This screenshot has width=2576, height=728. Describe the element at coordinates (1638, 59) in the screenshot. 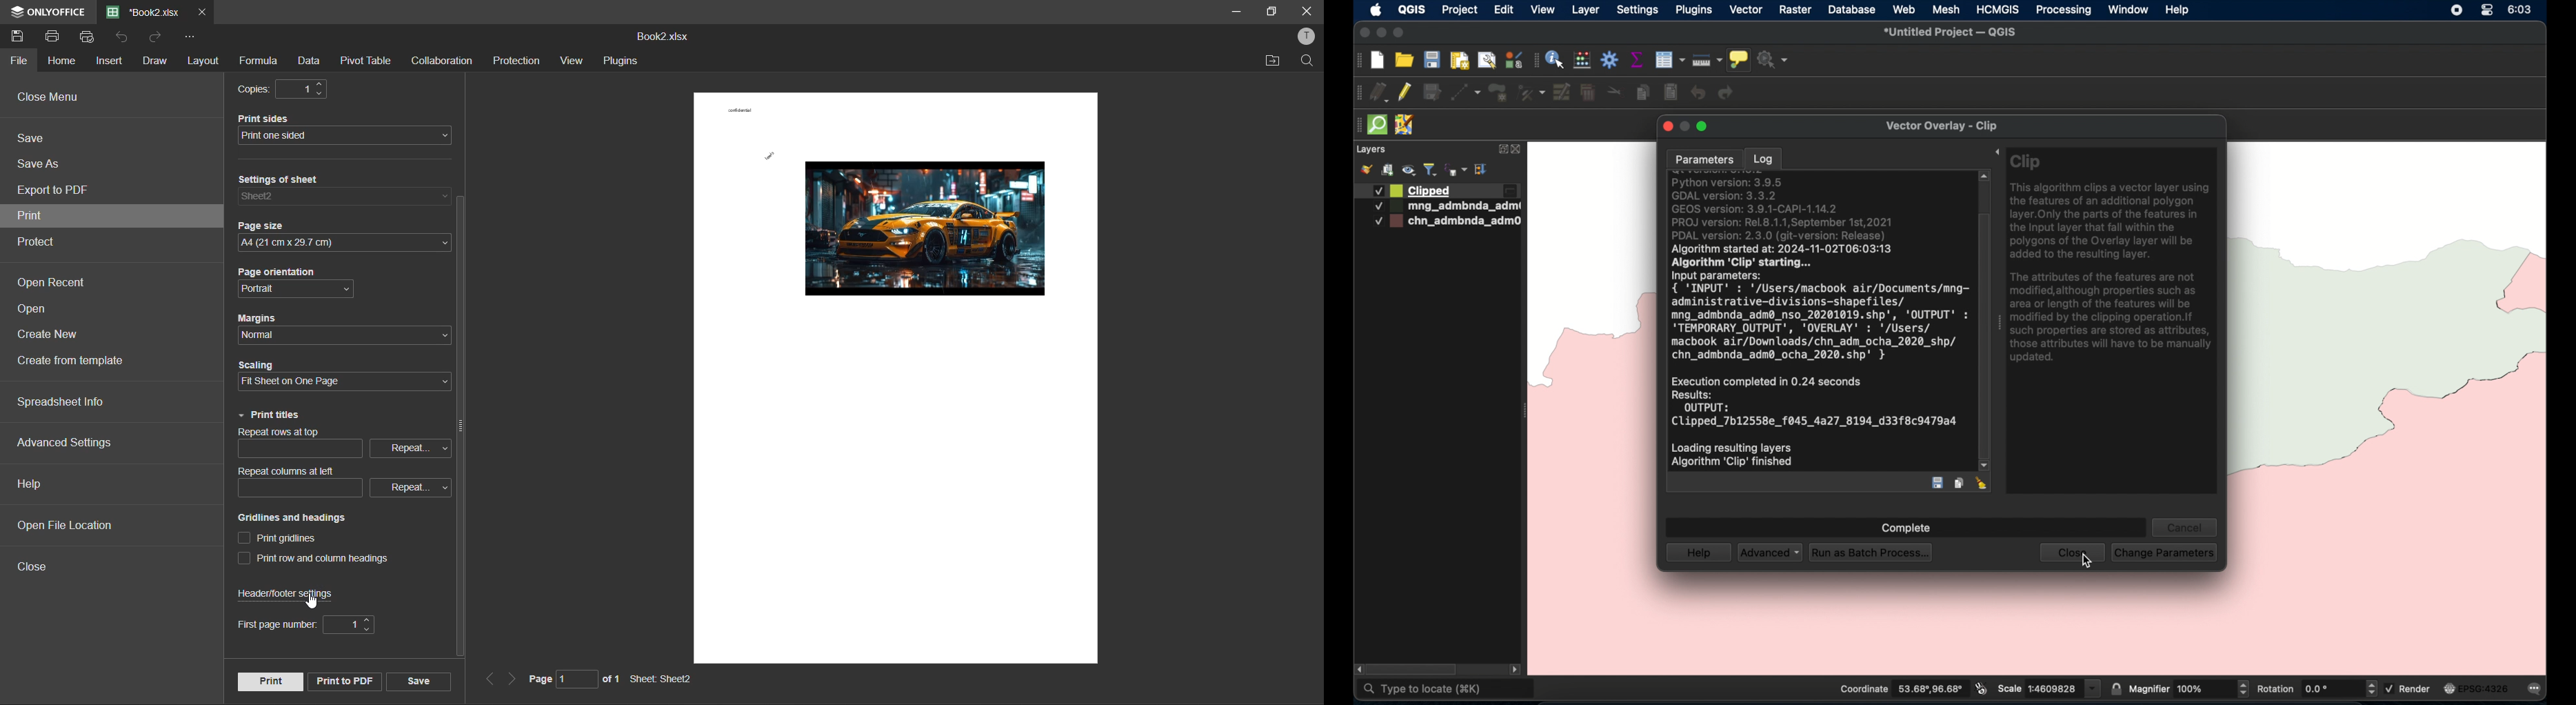

I see `show statistical summary` at that location.